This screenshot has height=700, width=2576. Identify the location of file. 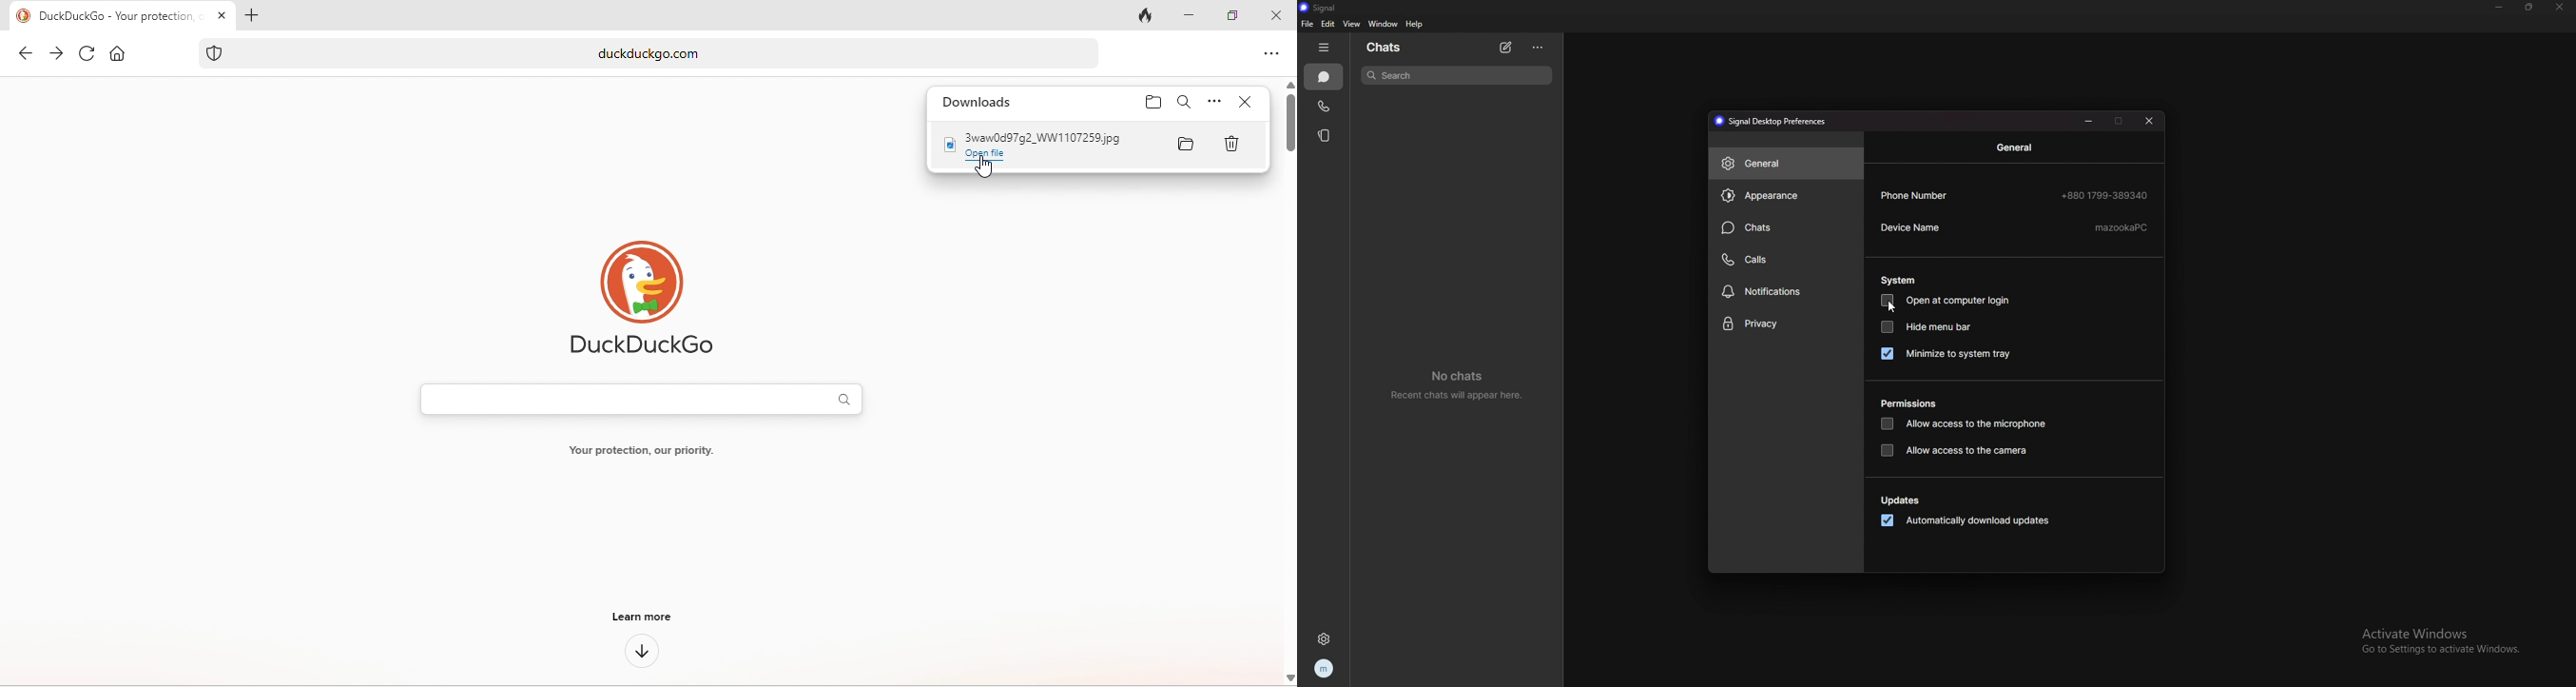
(1153, 105).